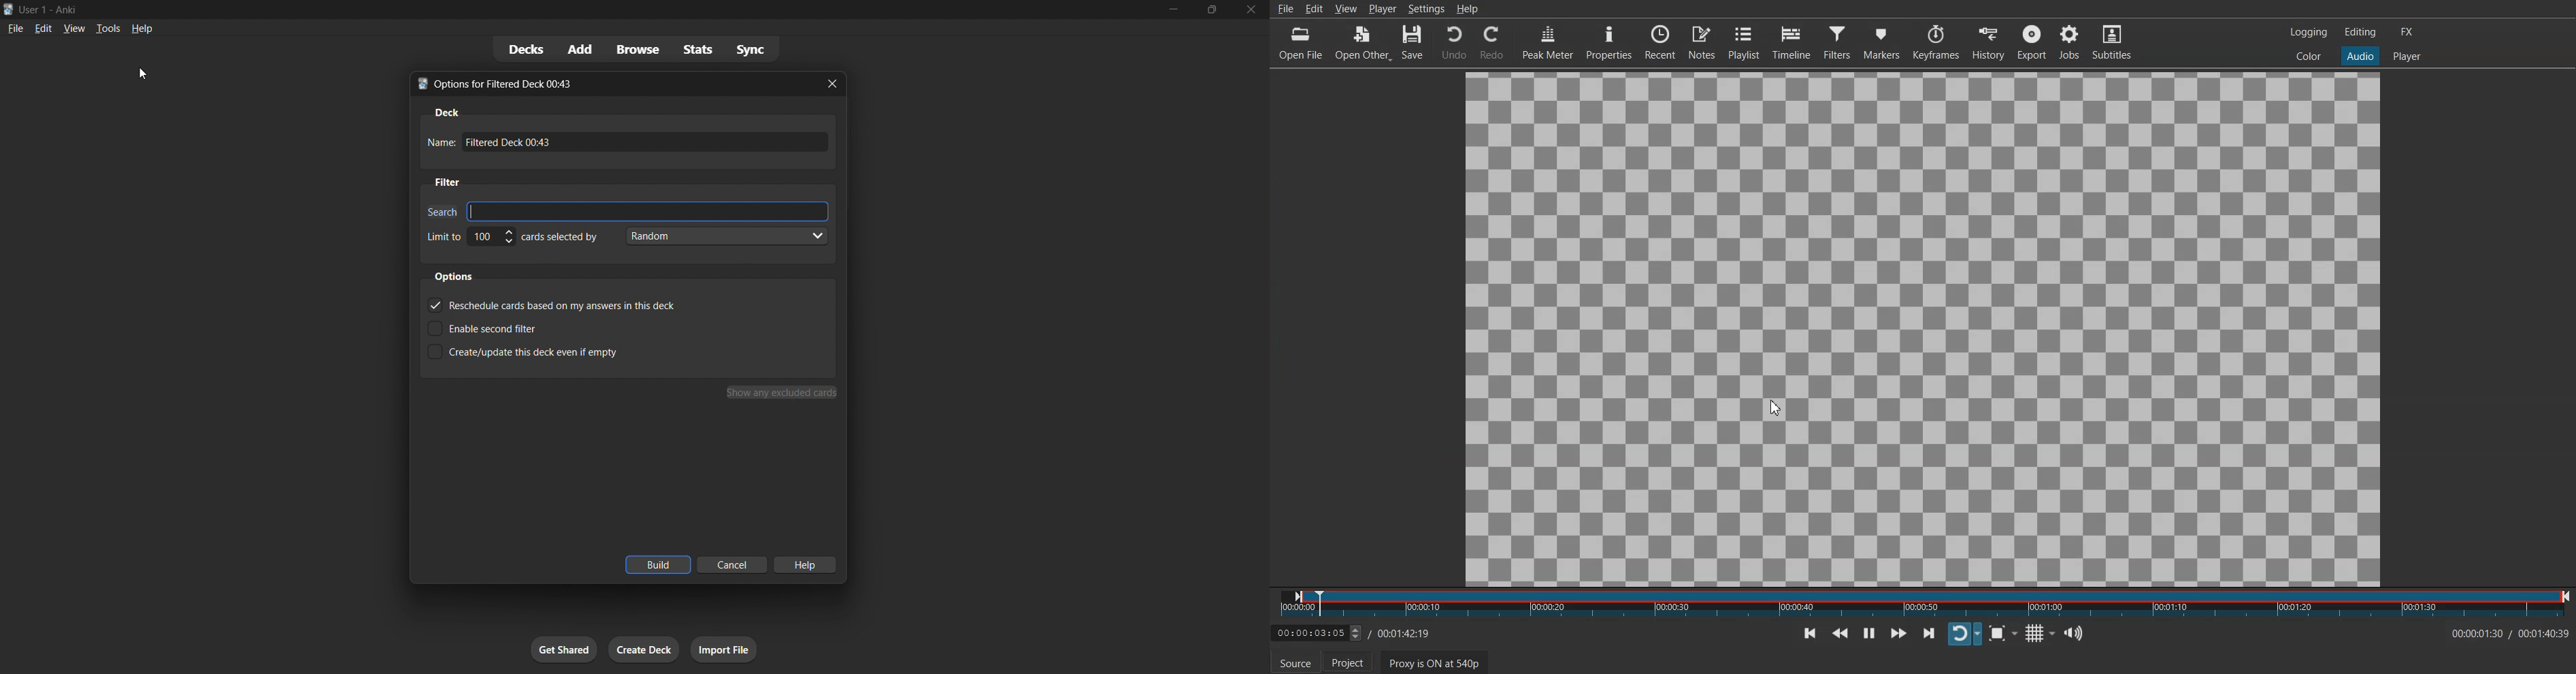 This screenshot has width=2576, height=700. I want to click on cancel, so click(729, 565).